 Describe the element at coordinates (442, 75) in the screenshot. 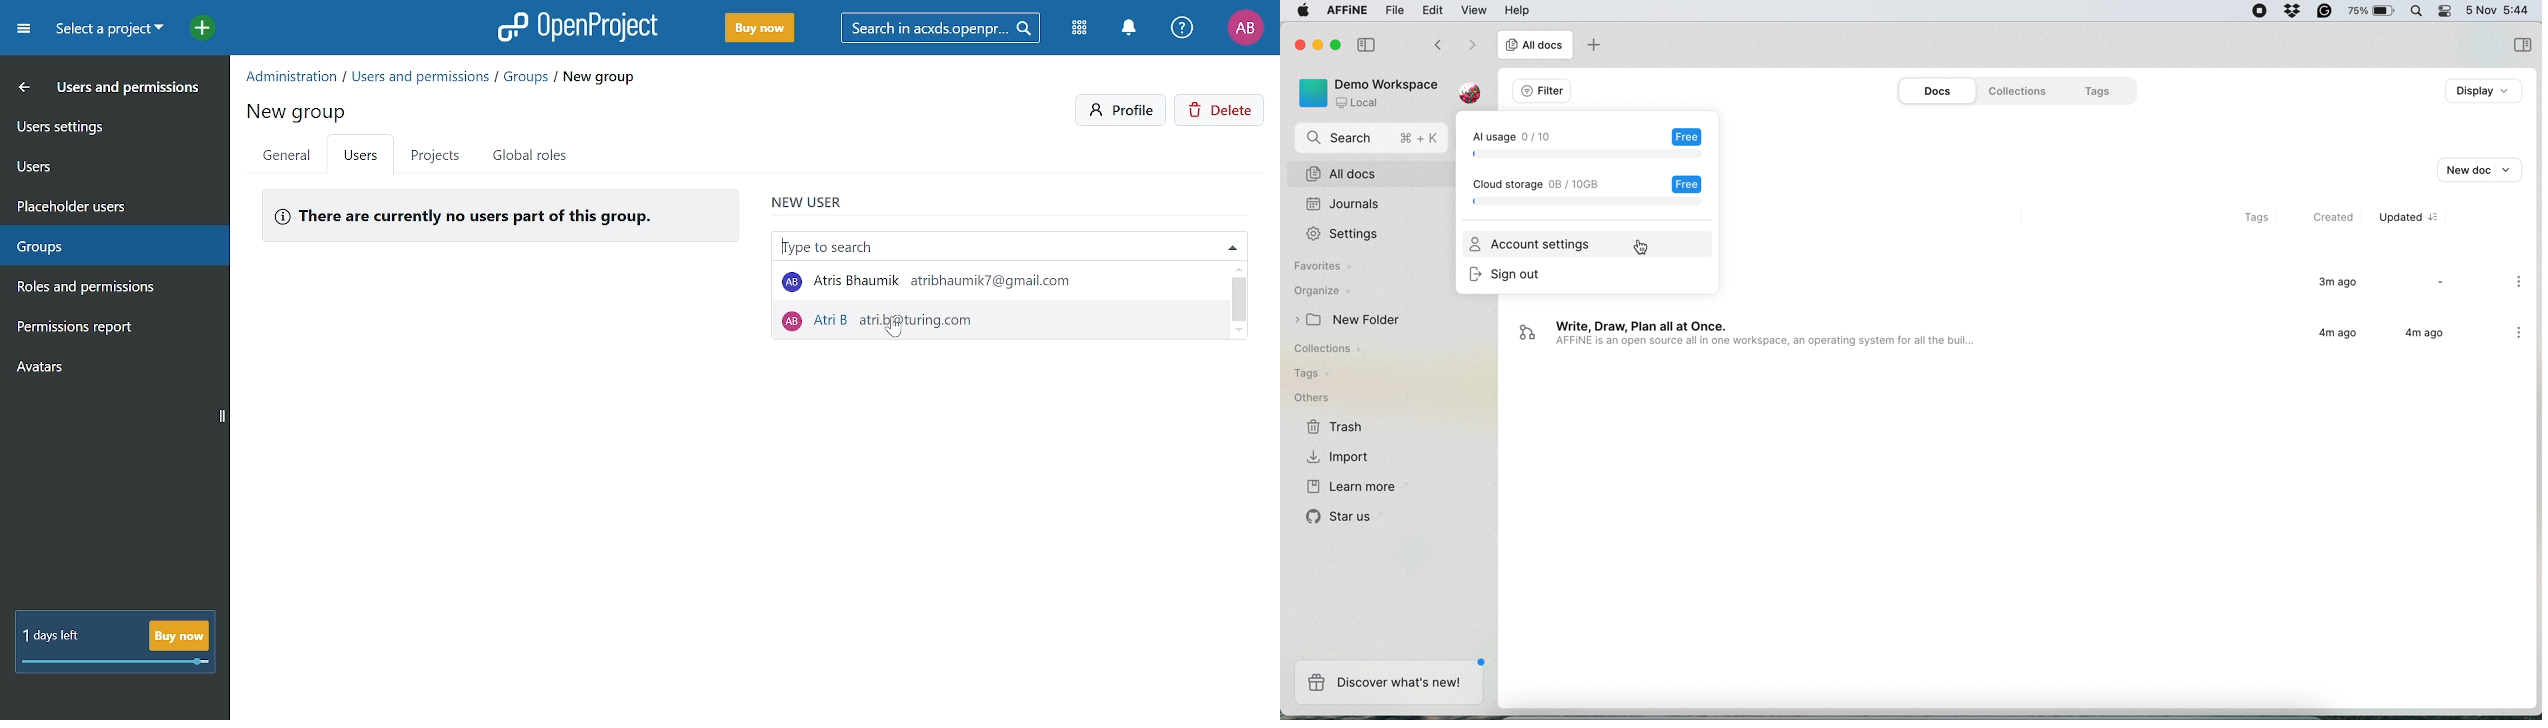

I see `Path` at that location.